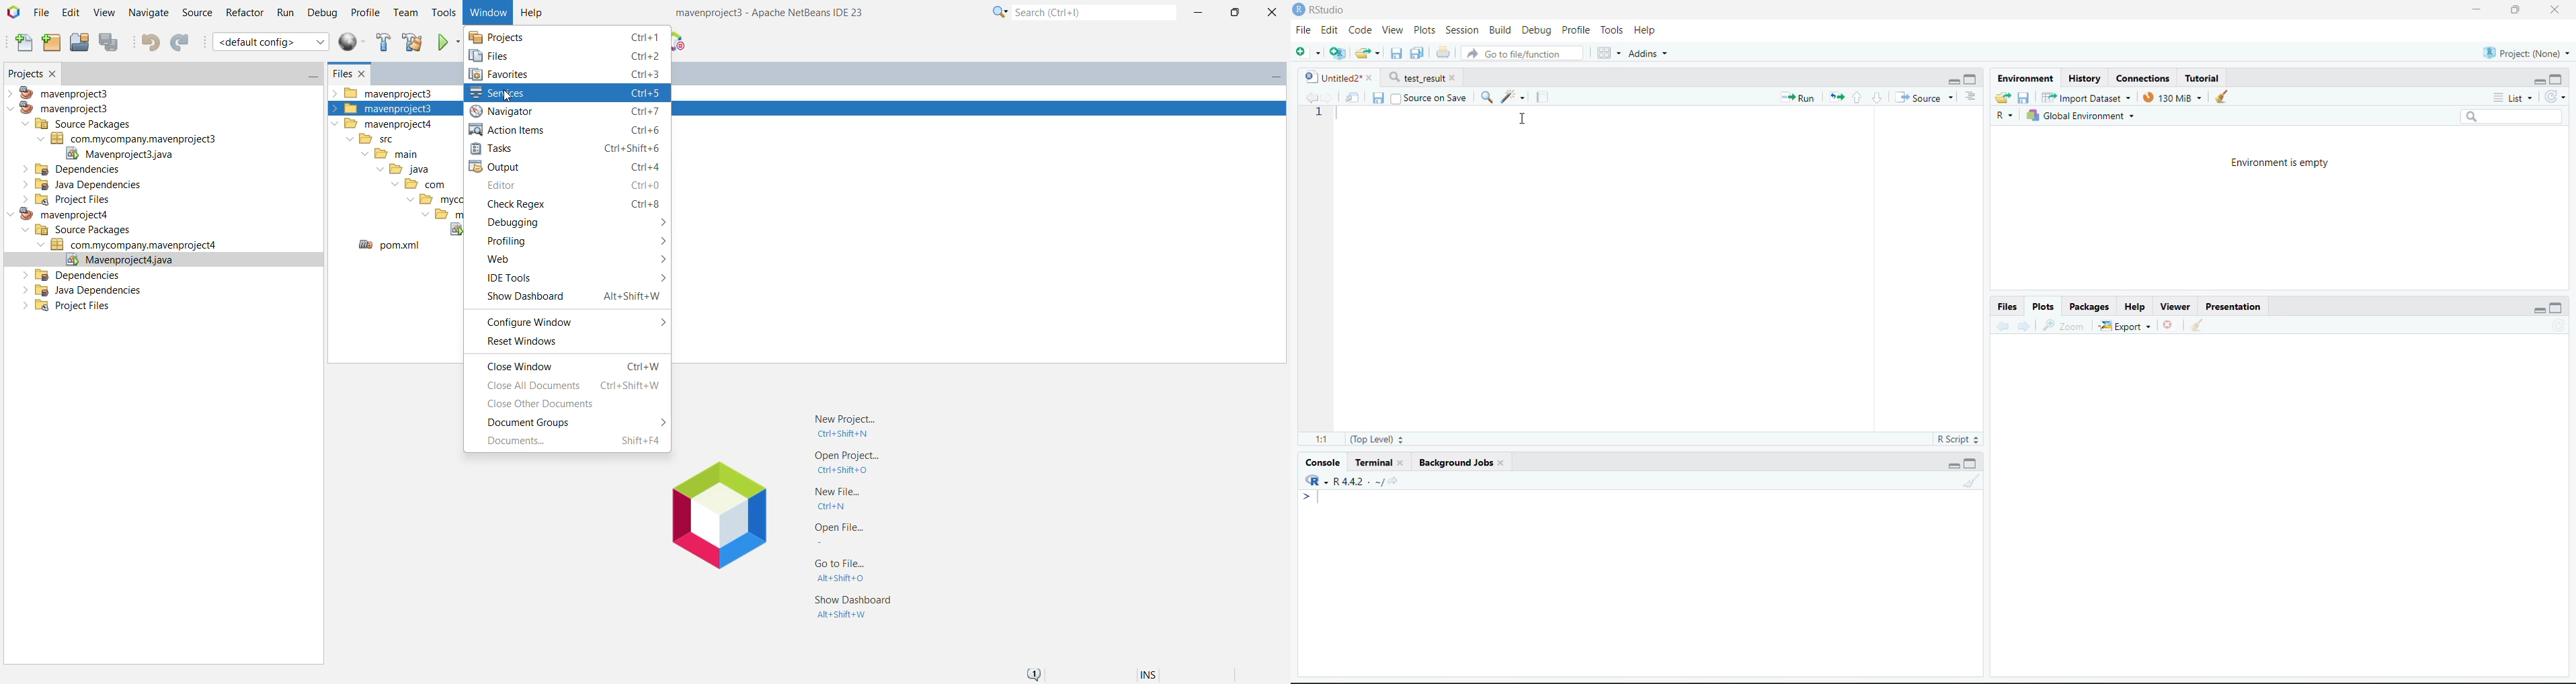 The height and width of the screenshot is (700, 2576). What do you see at coordinates (2086, 97) in the screenshot?
I see `Import Dataset` at bounding box center [2086, 97].